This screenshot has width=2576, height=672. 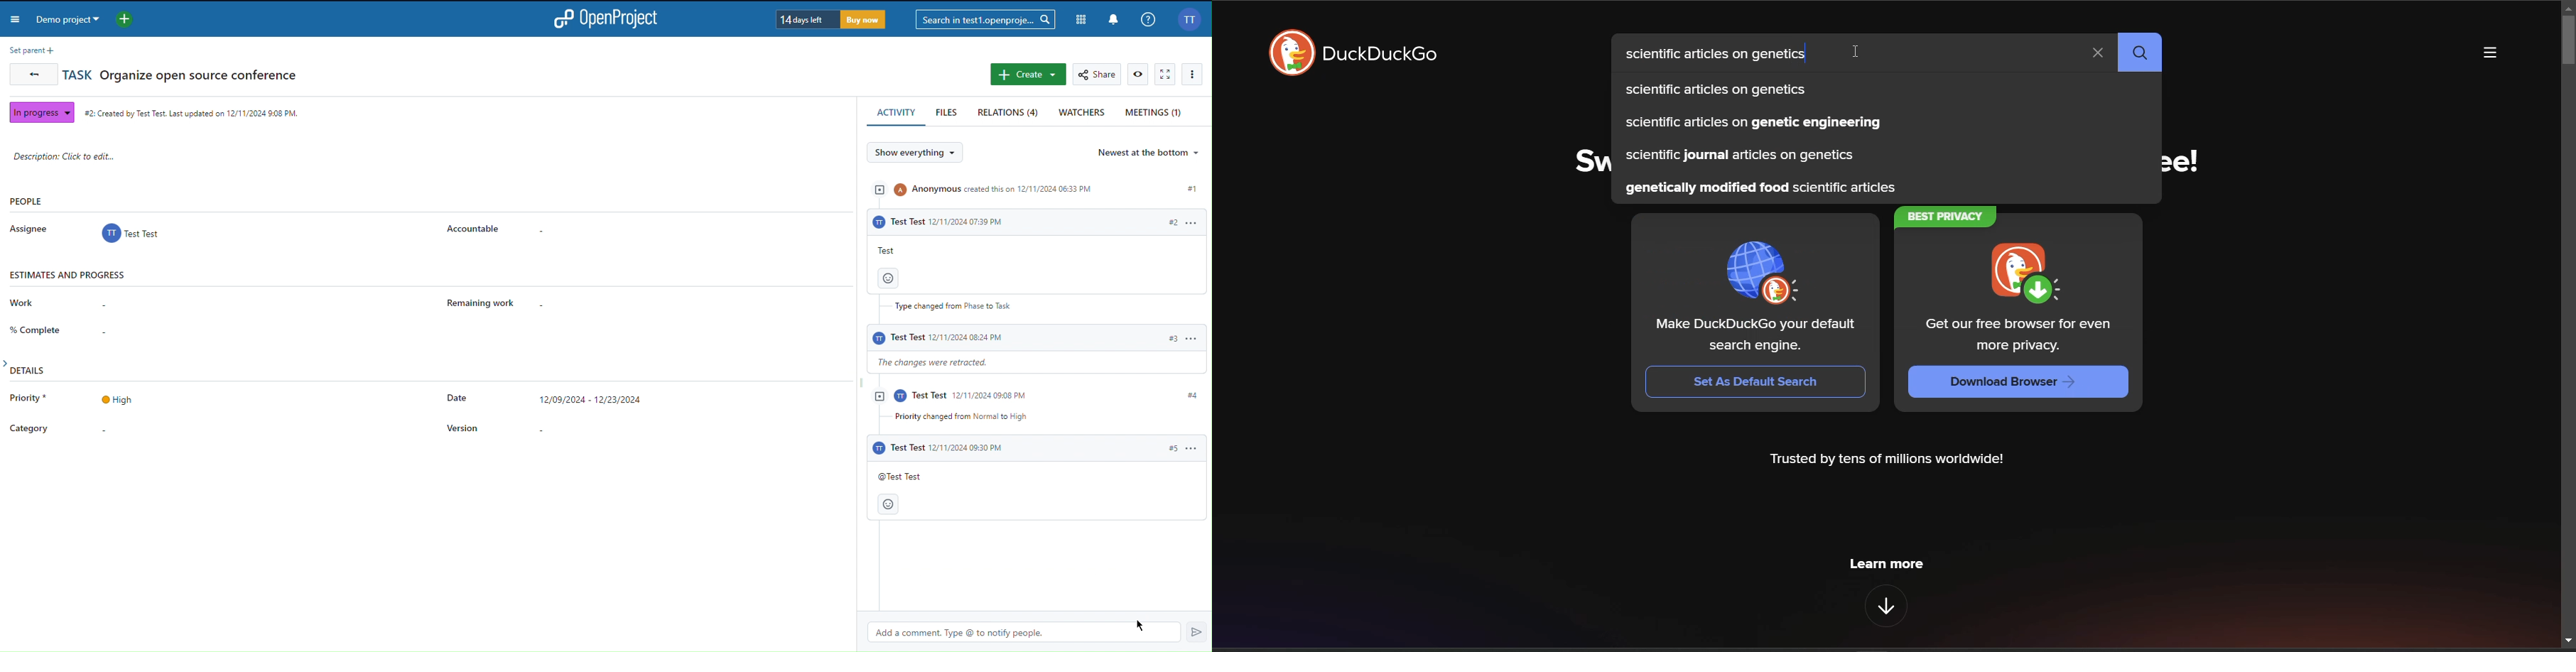 I want to click on Activity , so click(x=1032, y=300).